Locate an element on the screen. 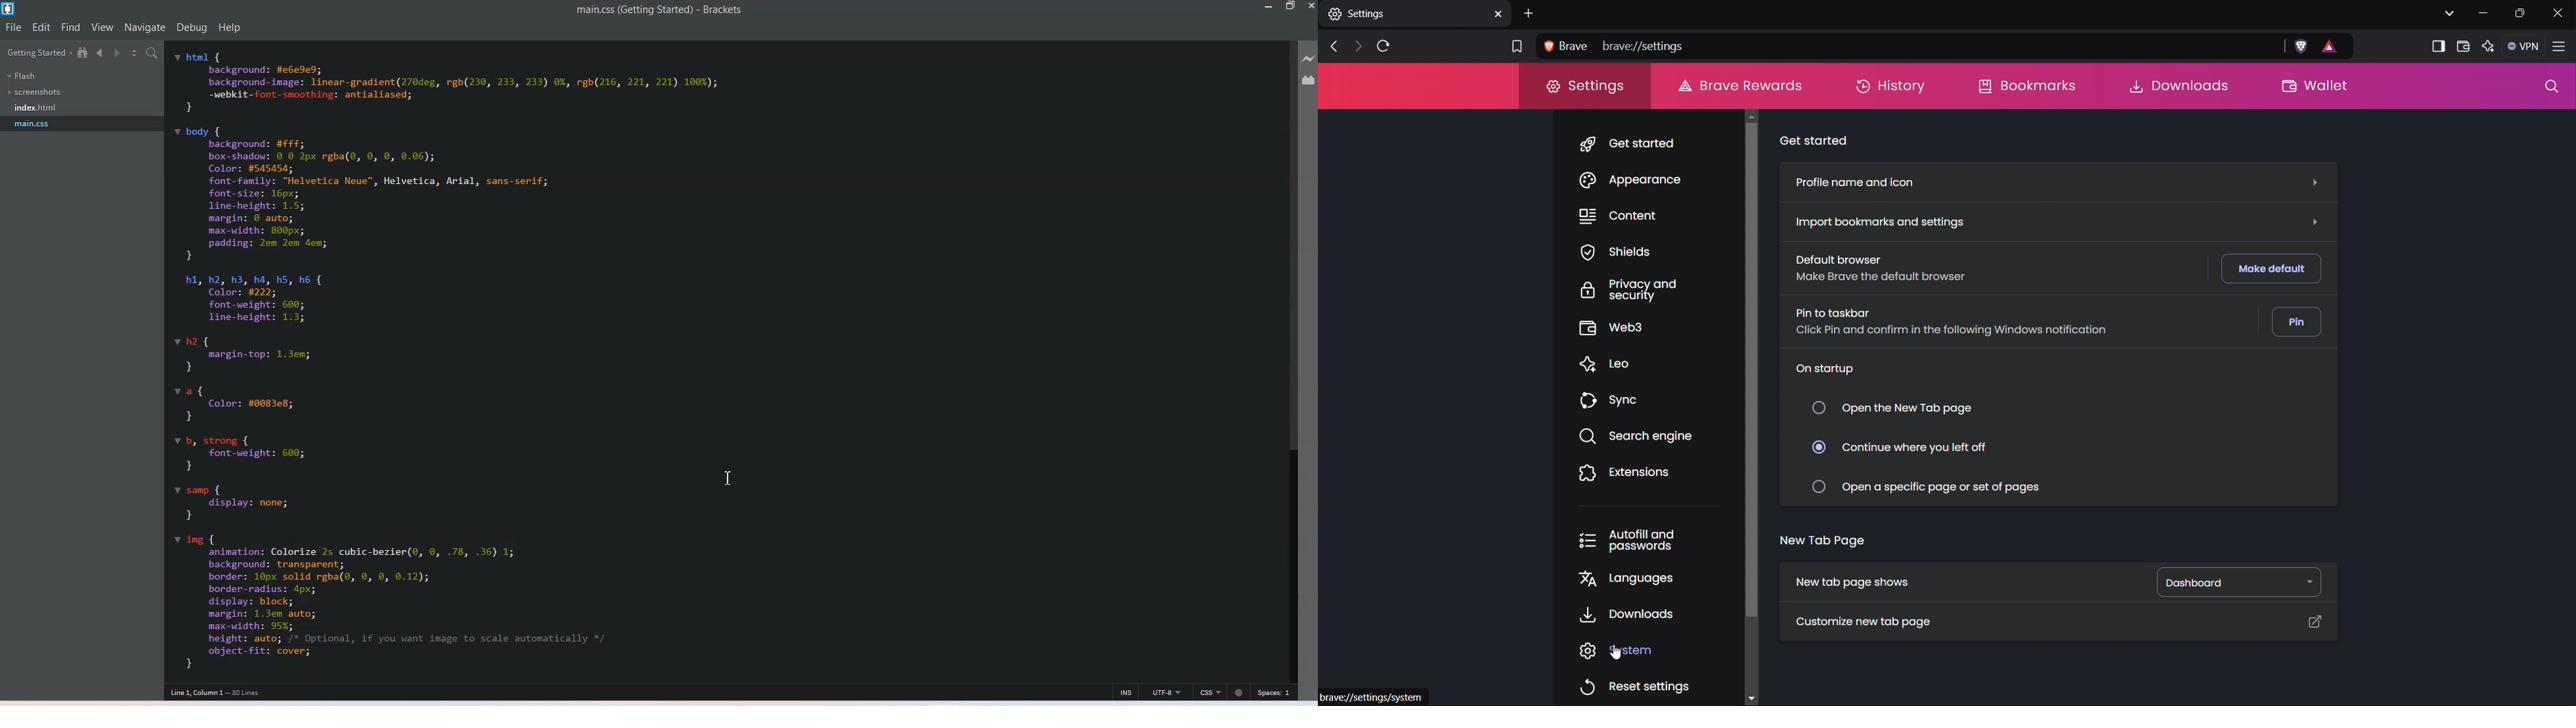 This screenshot has width=2576, height=728. Extensions is located at coordinates (1620, 473).